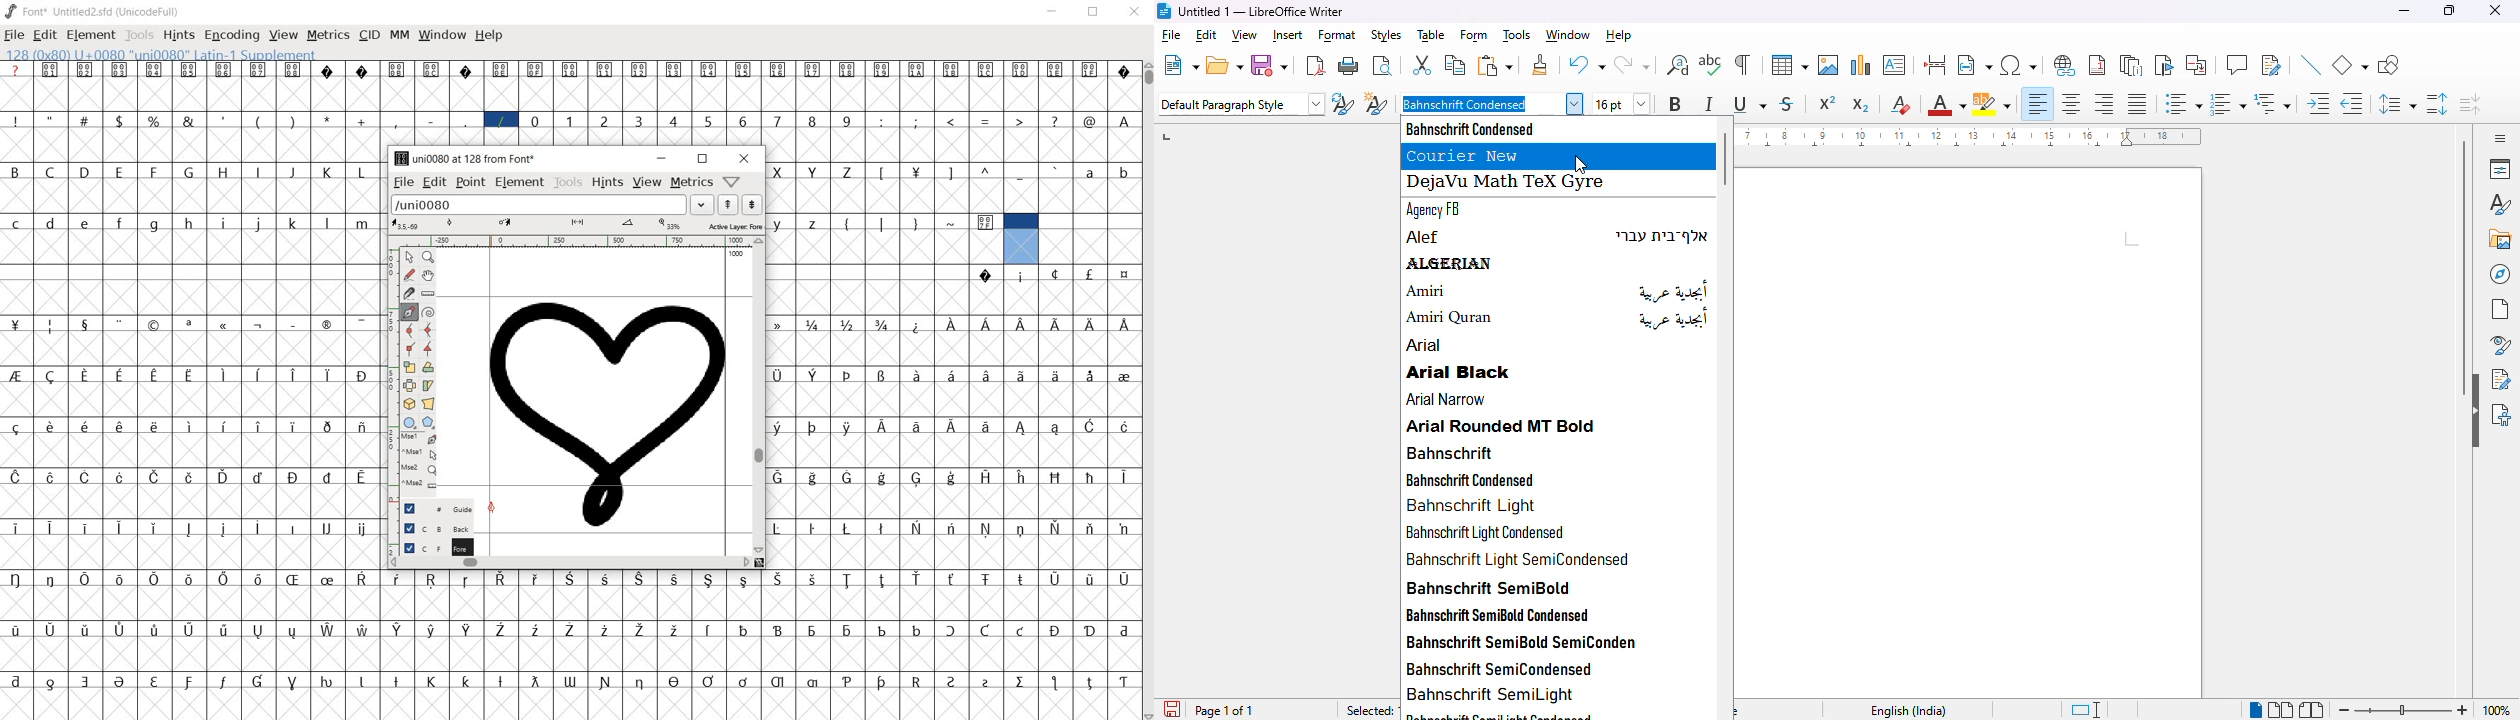 The width and height of the screenshot is (2520, 728). I want to click on ruler, so click(1969, 137).